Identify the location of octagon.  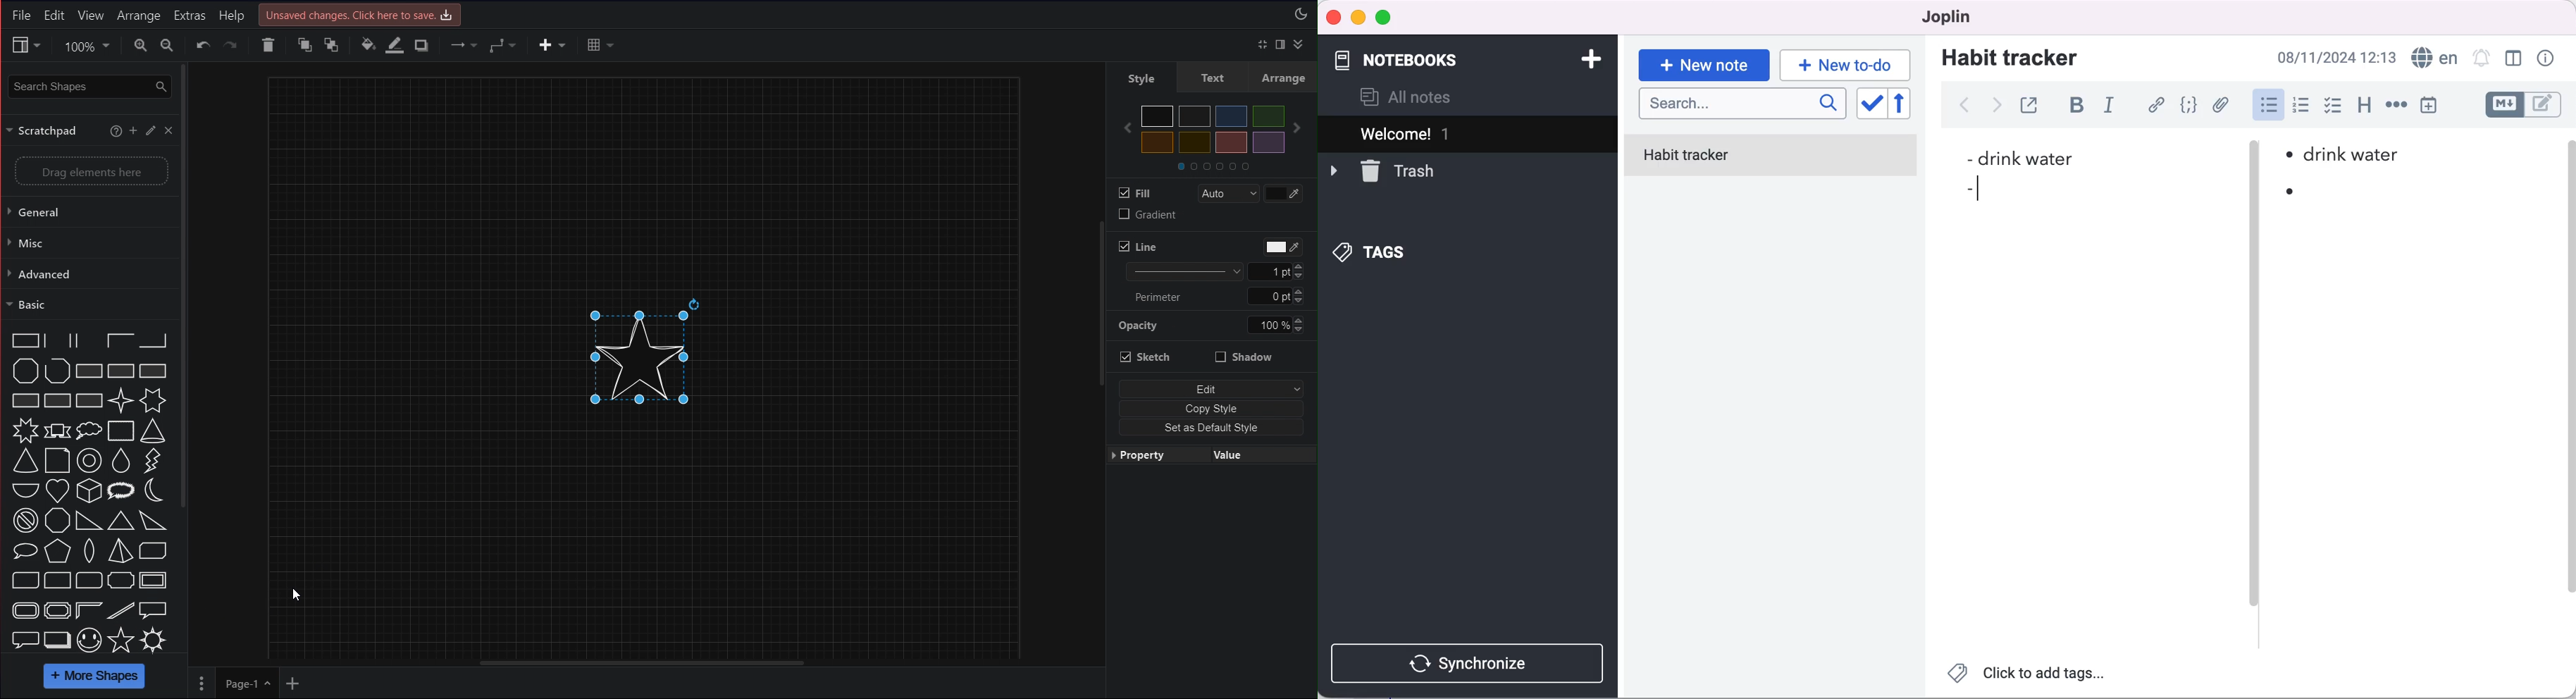
(57, 520).